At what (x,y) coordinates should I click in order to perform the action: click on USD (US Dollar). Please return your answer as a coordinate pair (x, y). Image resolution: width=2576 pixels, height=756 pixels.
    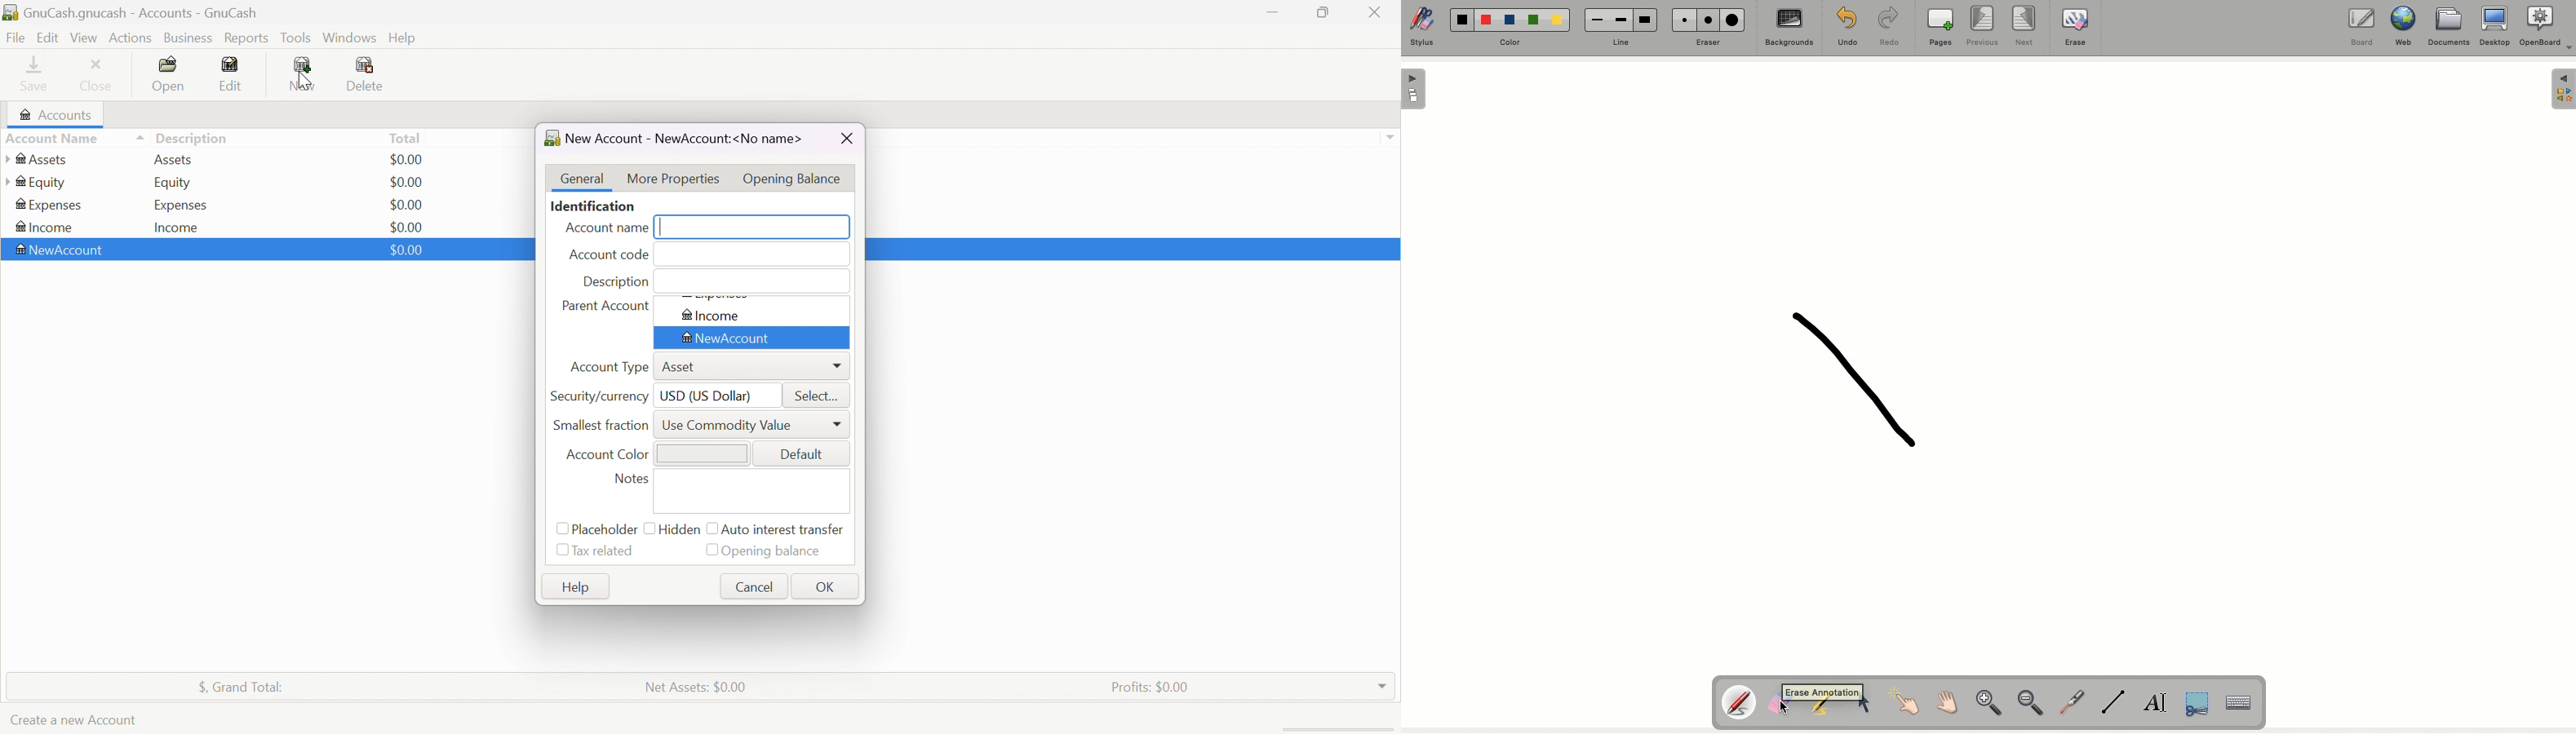
    Looking at the image, I should click on (707, 398).